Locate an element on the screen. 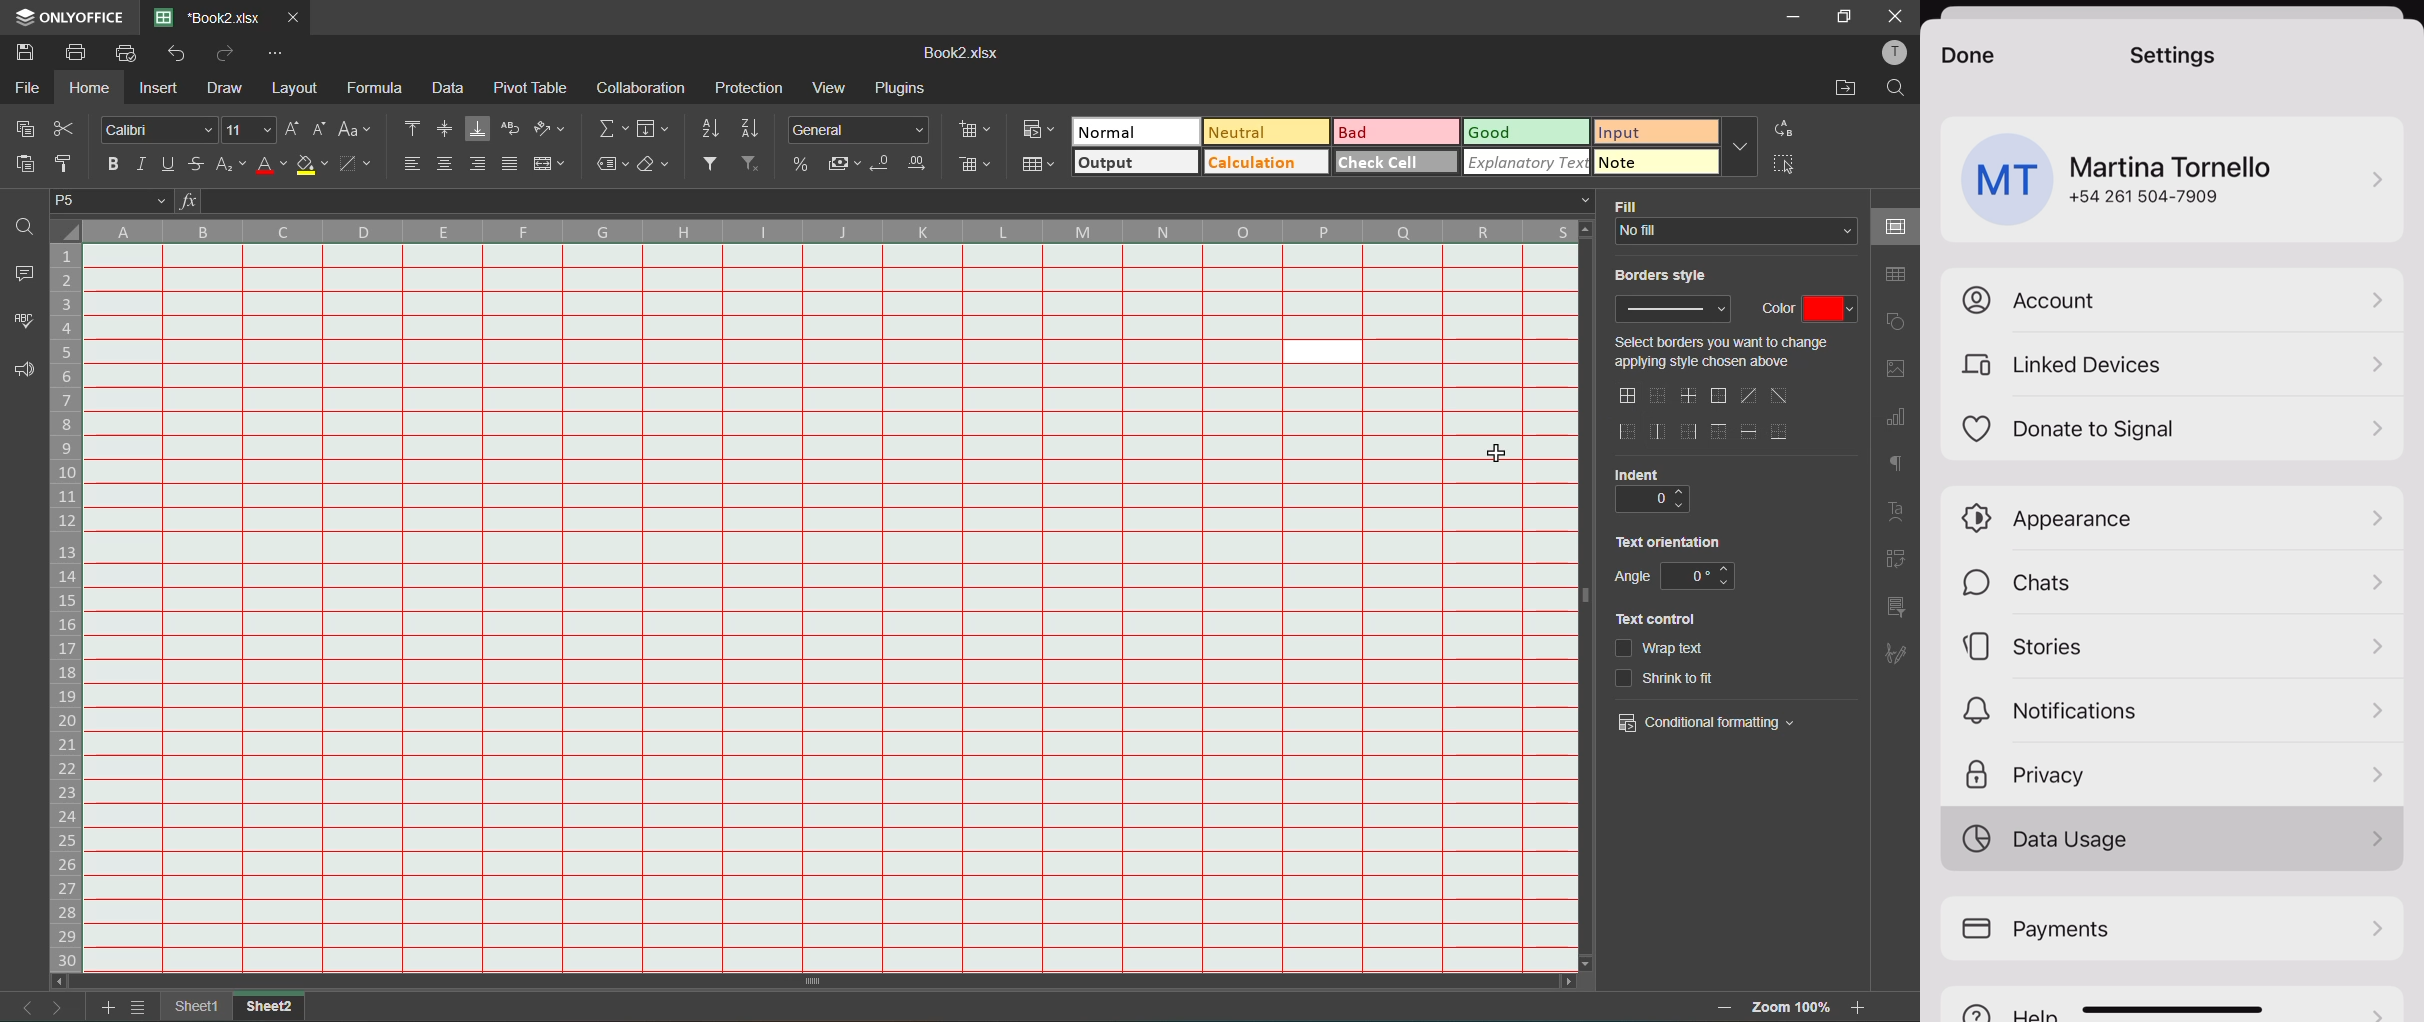 The image size is (2436, 1036). fx is located at coordinates (188, 199).